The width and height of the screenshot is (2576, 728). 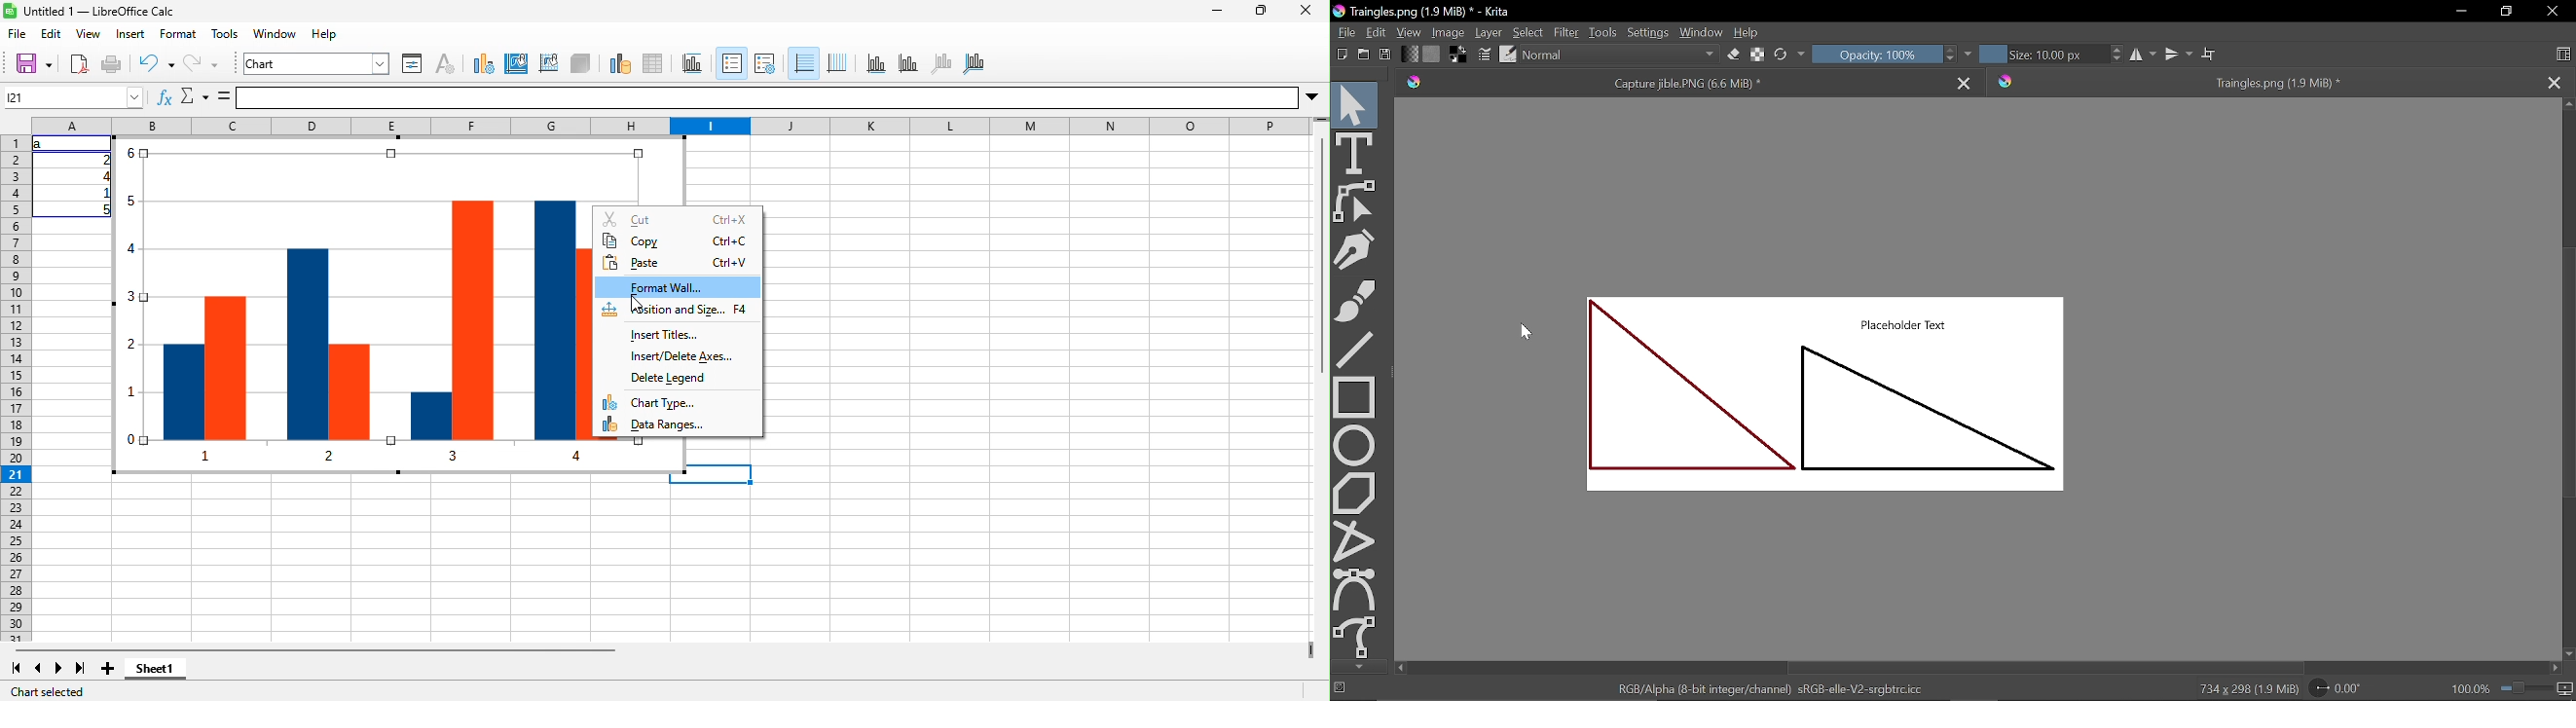 I want to click on Vertical scrollbar, so click(x=2568, y=379).